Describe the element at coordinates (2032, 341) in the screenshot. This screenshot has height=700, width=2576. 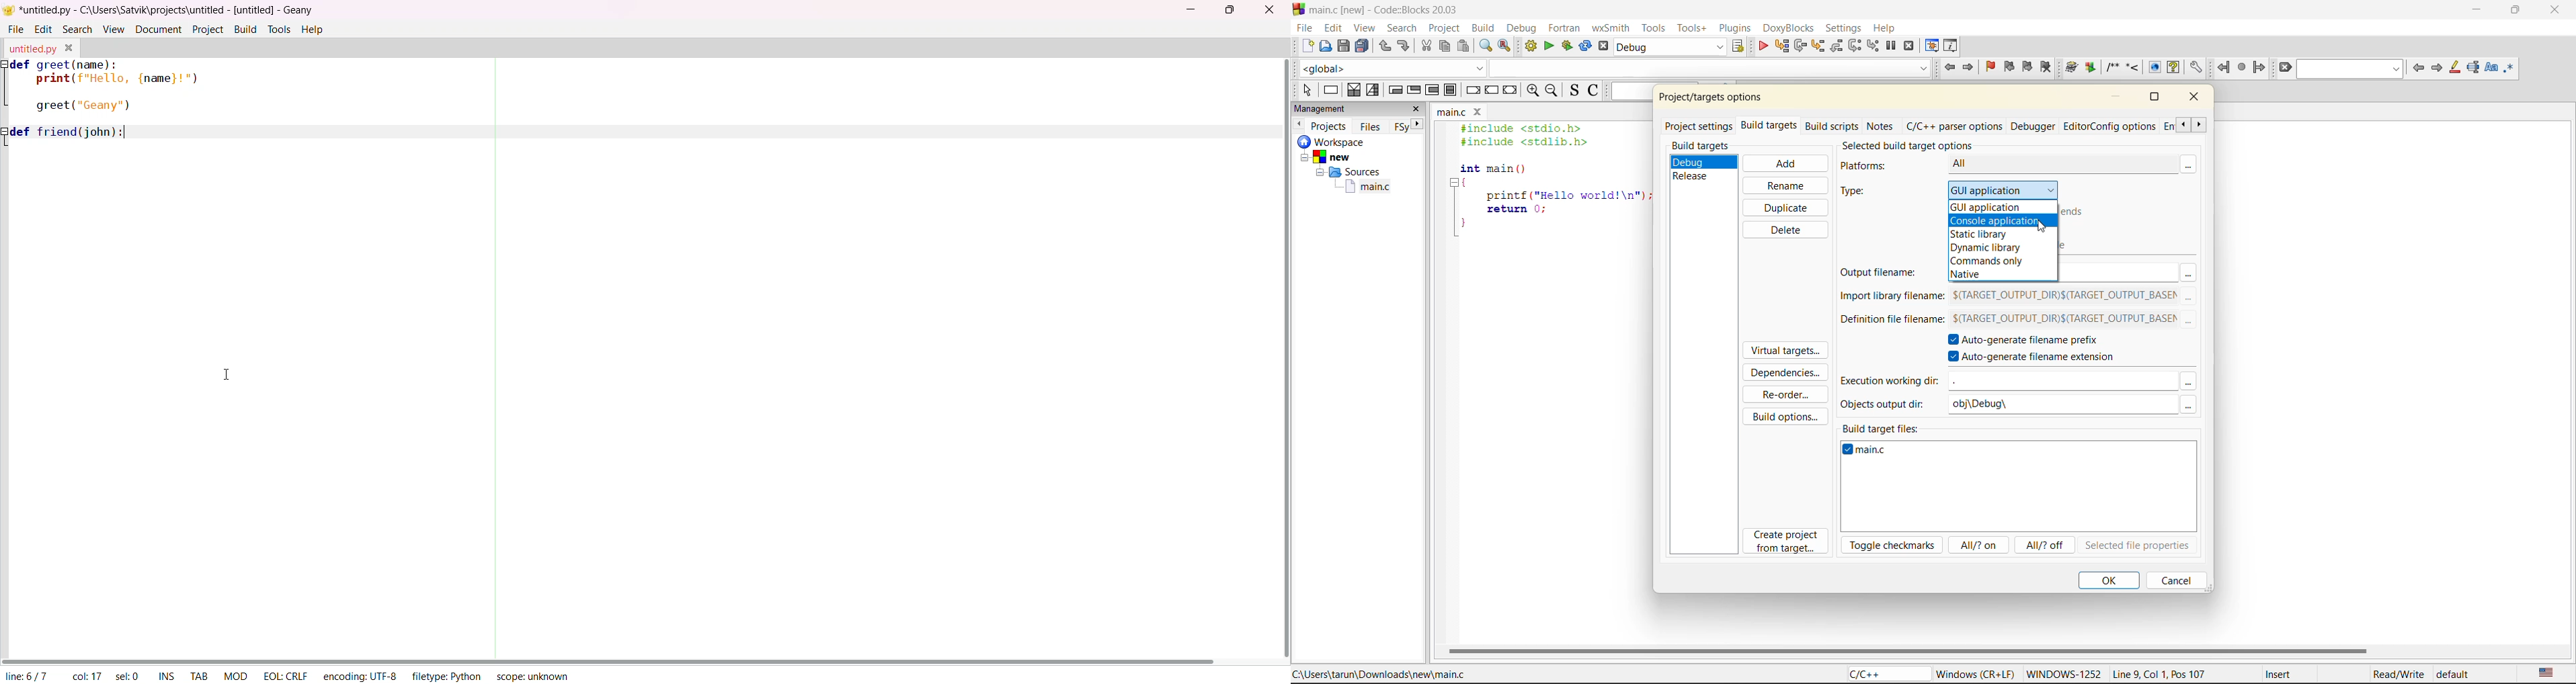
I see `autogenerate filename prefix` at that location.